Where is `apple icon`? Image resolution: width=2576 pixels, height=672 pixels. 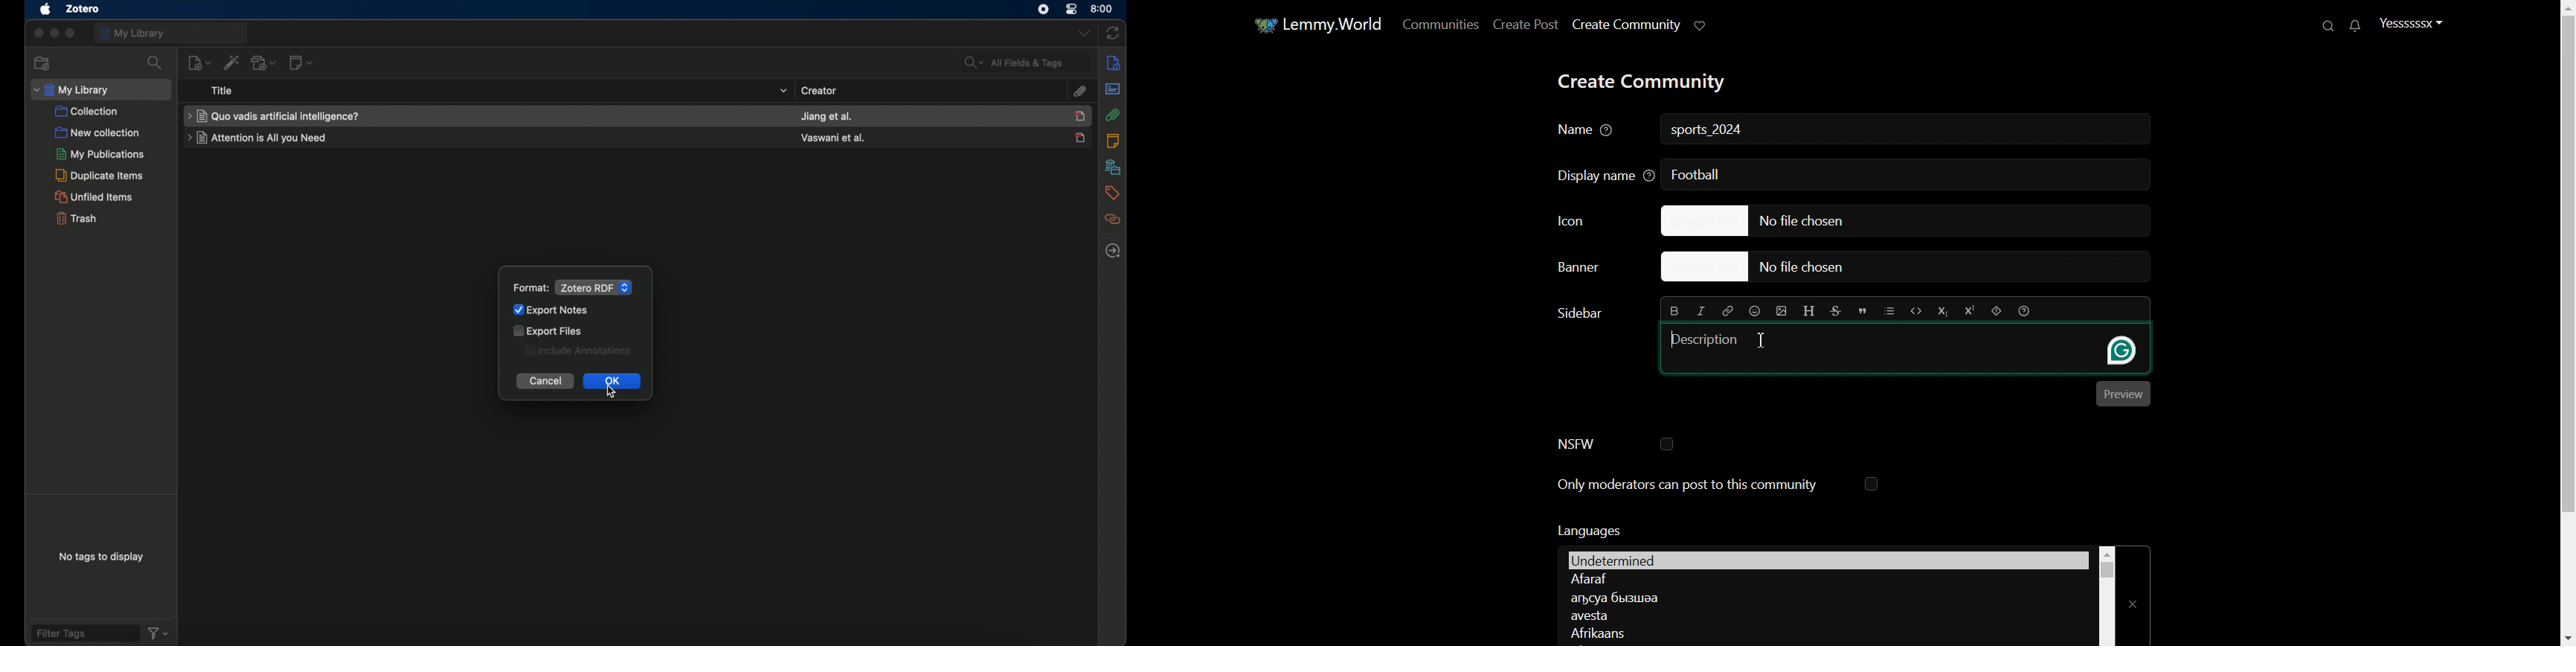
apple icon is located at coordinates (44, 10).